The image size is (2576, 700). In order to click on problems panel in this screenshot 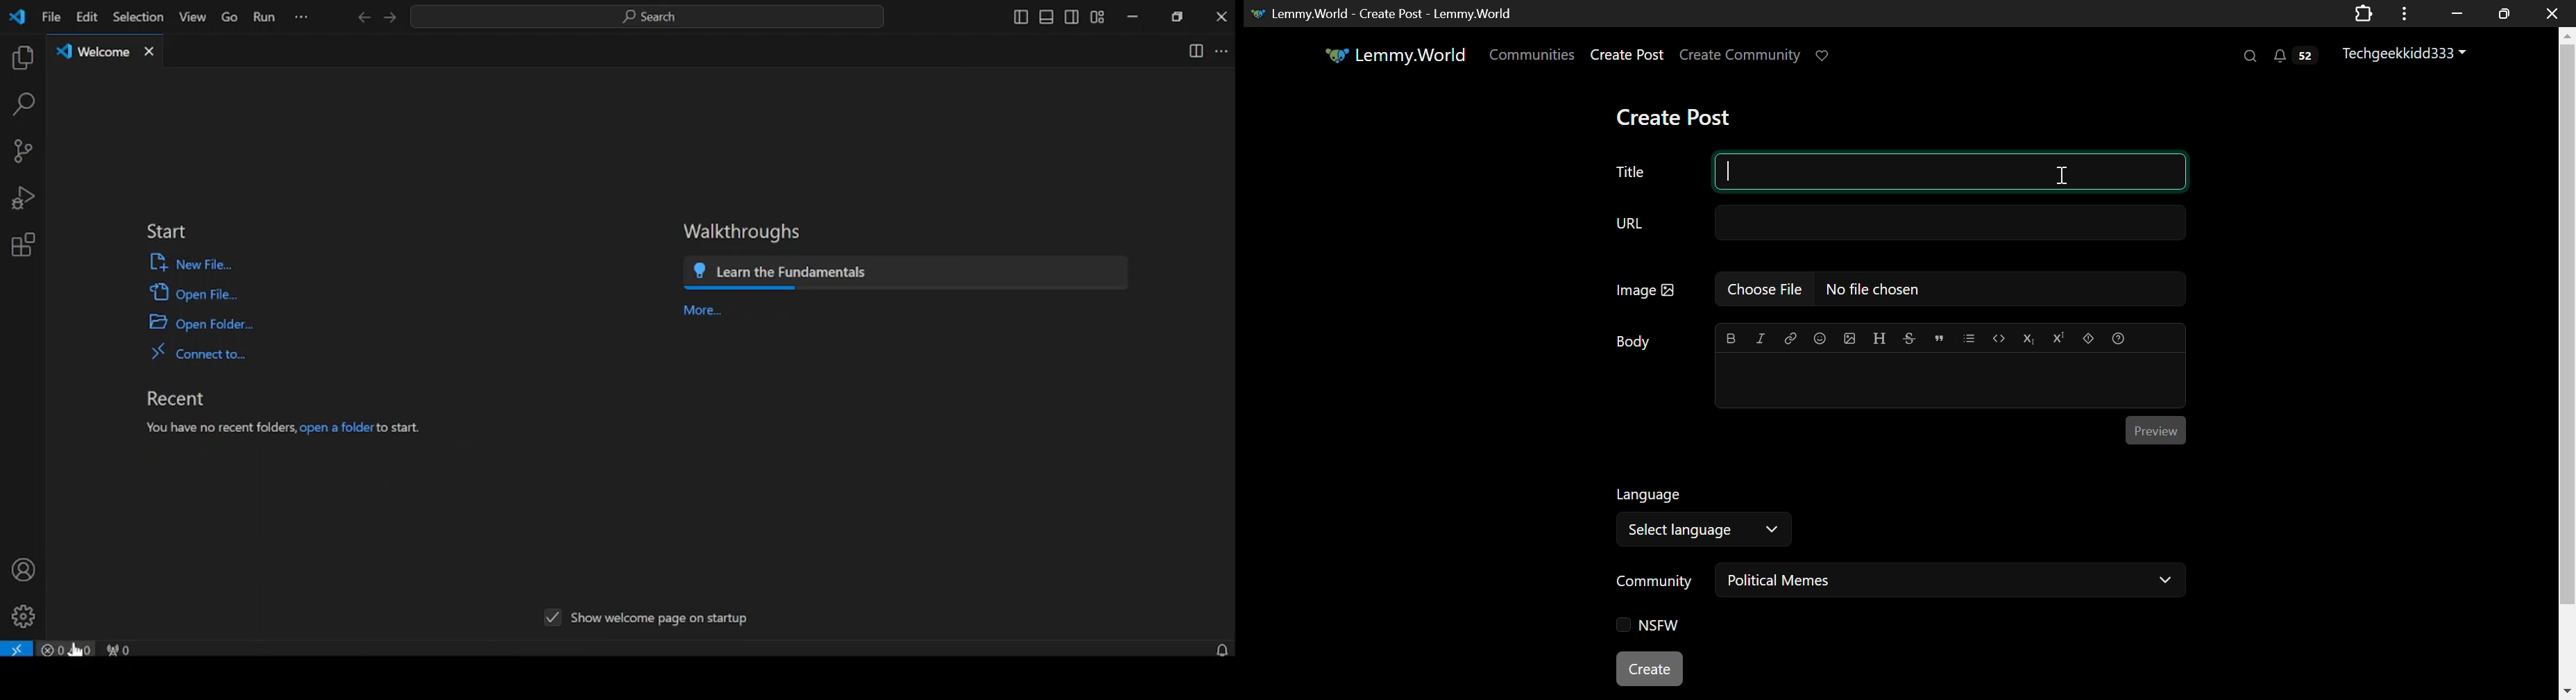, I will do `click(66, 649)`.